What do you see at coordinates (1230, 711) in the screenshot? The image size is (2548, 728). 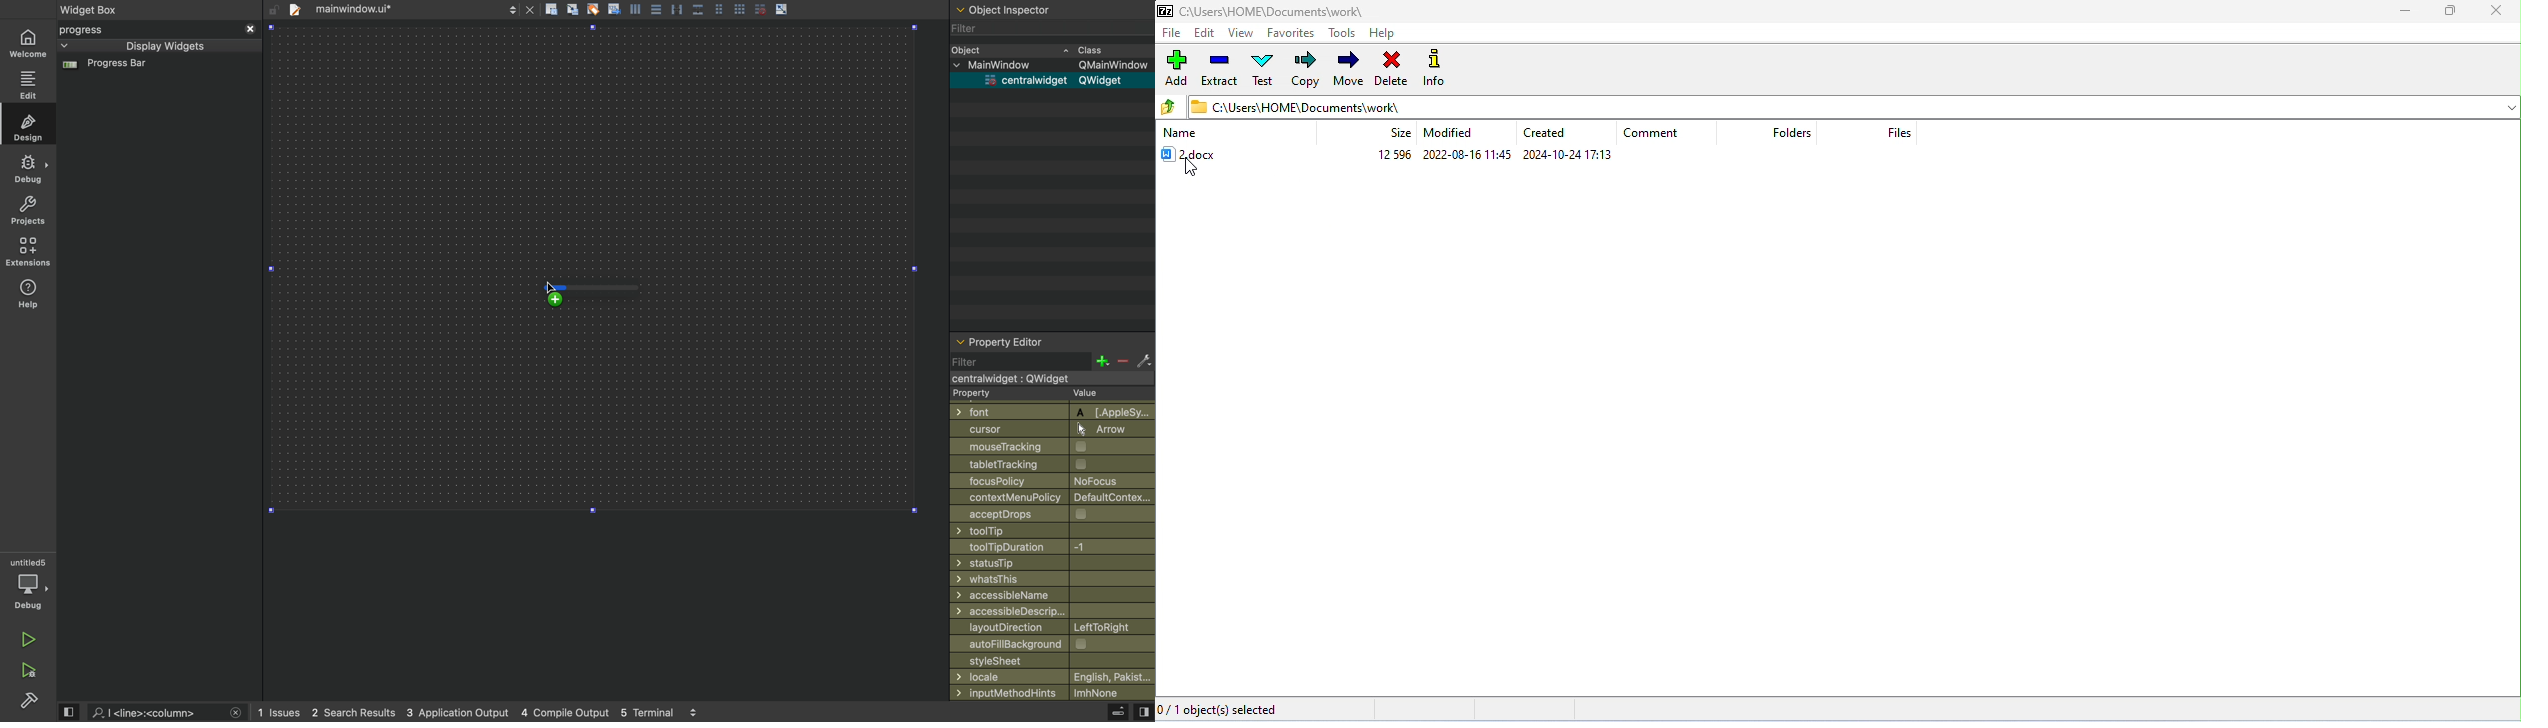 I see `0/1 object(s) selected` at bounding box center [1230, 711].